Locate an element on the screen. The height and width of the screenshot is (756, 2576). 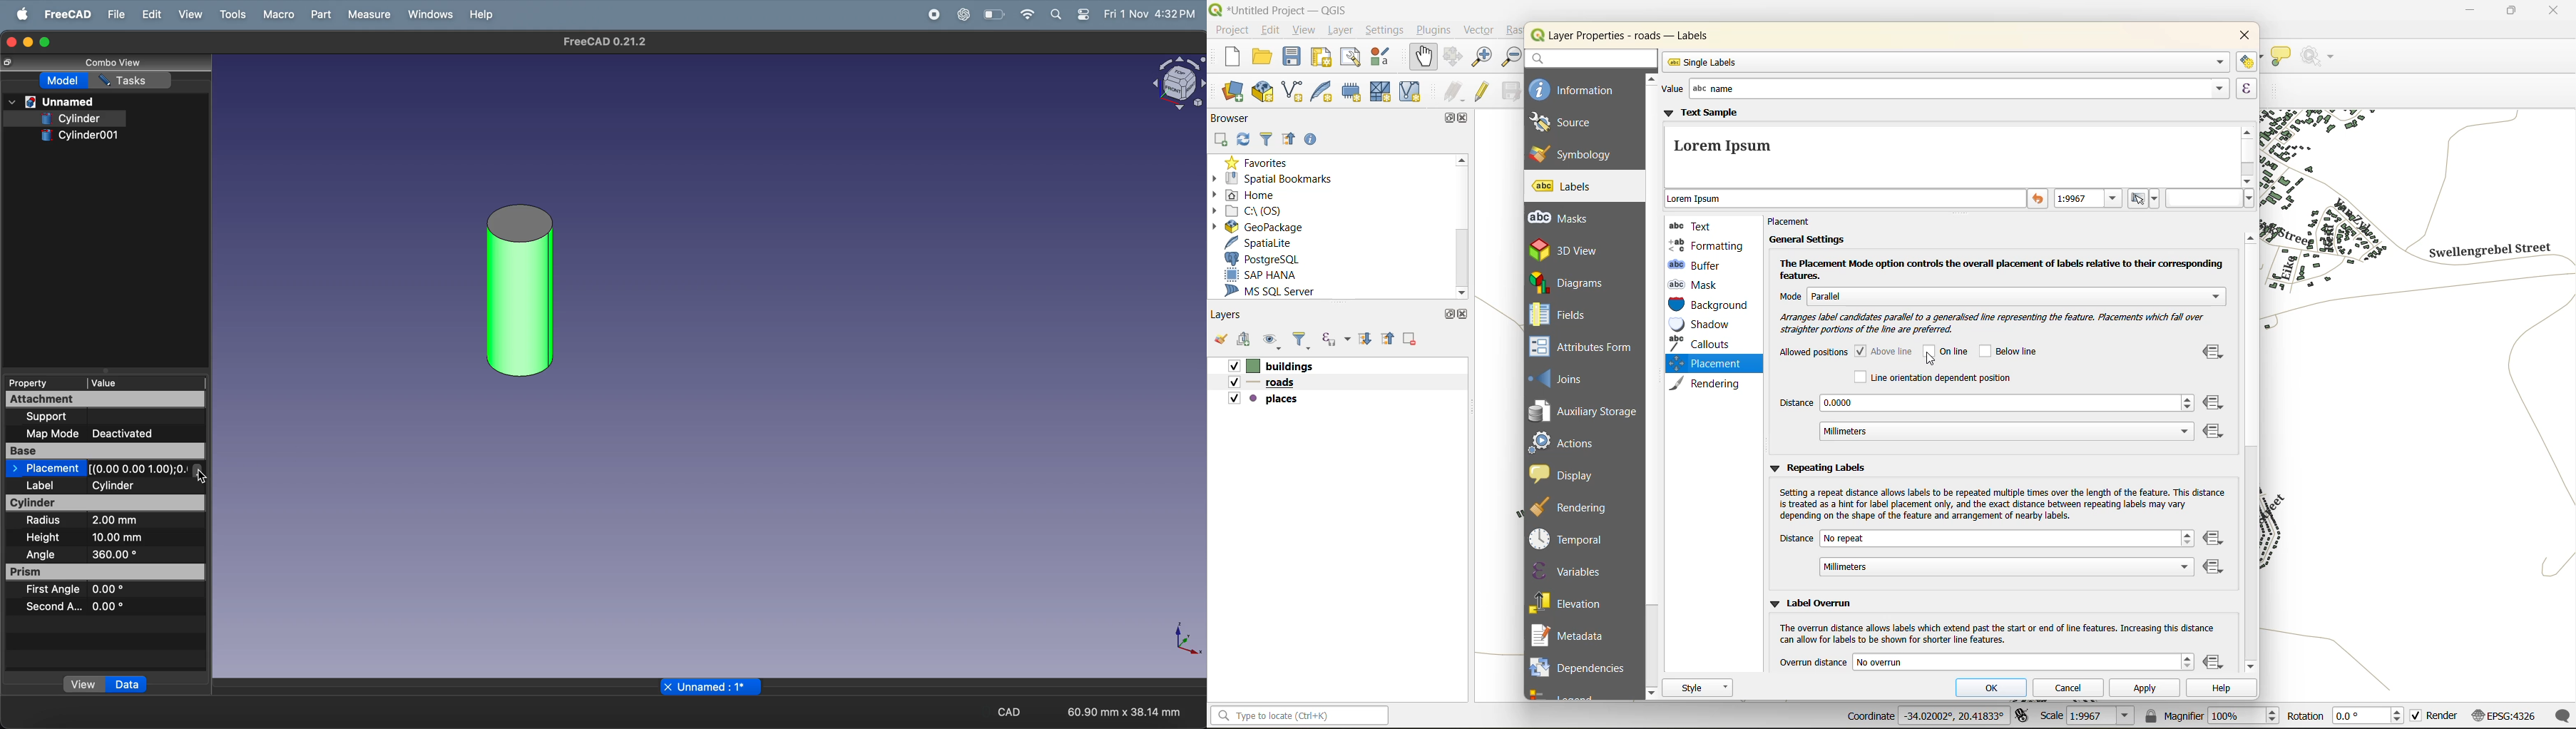
macro is located at coordinates (278, 15).